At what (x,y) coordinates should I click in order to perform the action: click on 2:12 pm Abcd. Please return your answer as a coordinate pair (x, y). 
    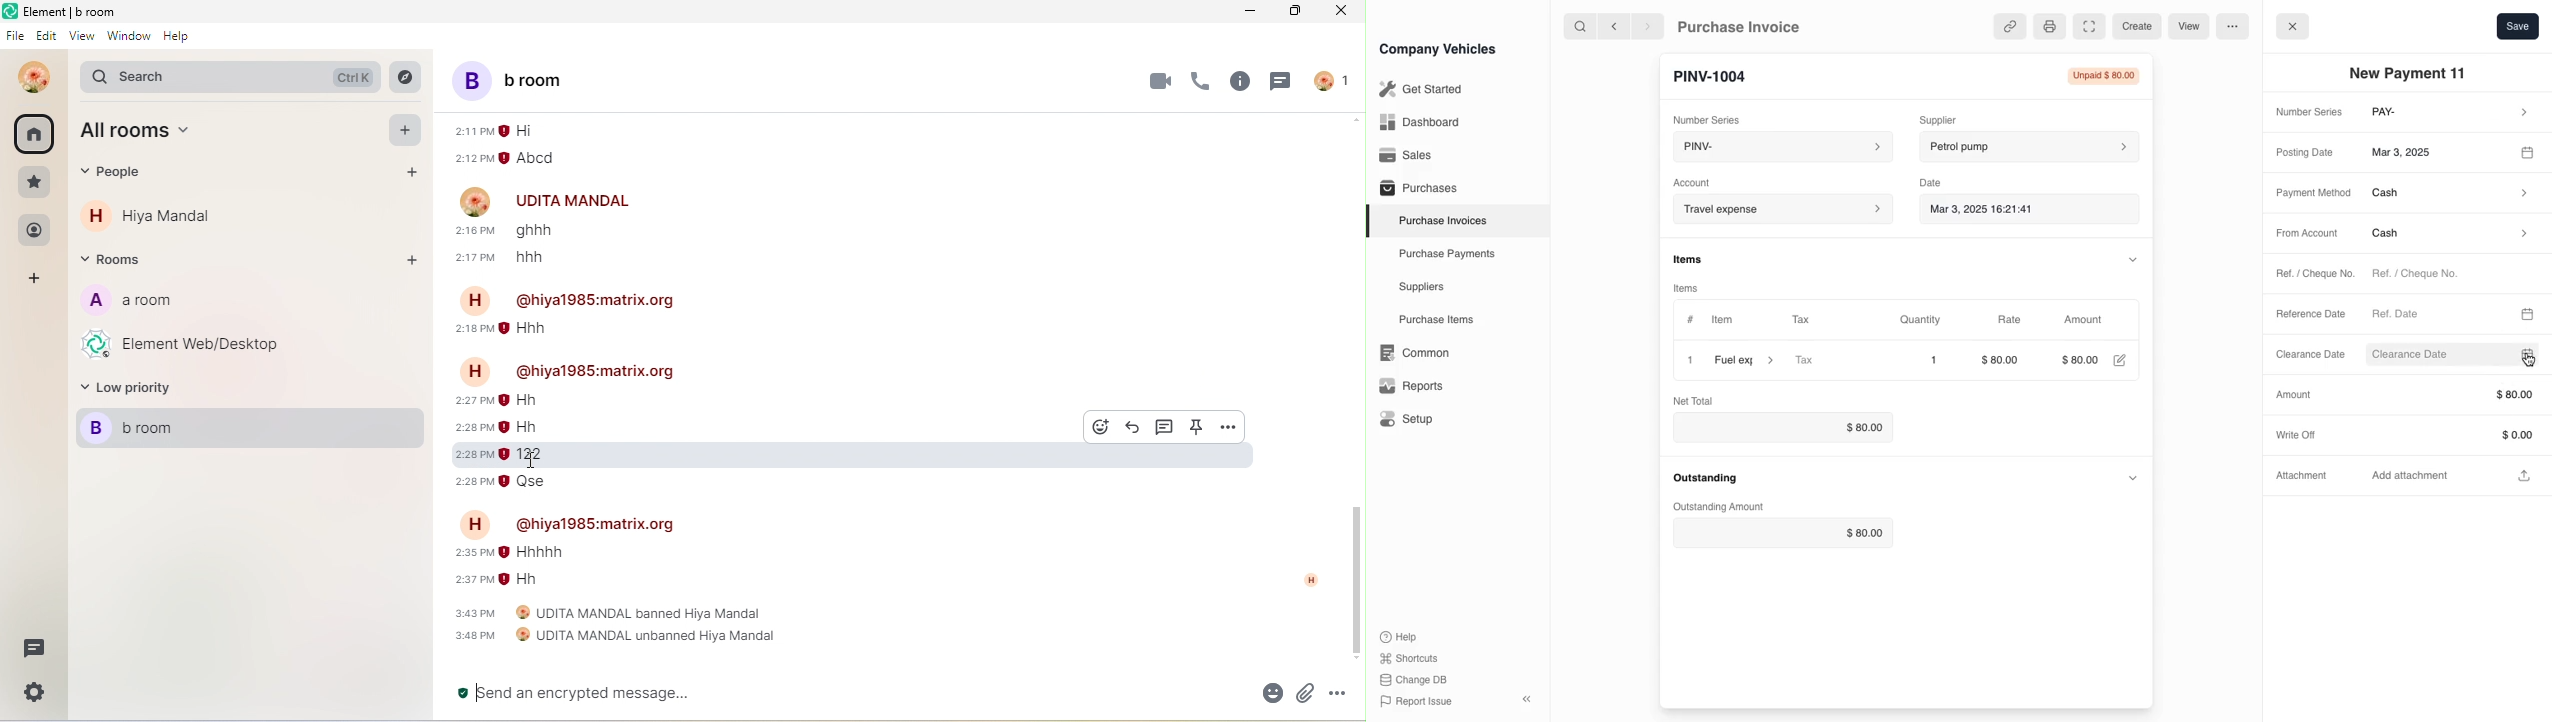
    Looking at the image, I should click on (505, 158).